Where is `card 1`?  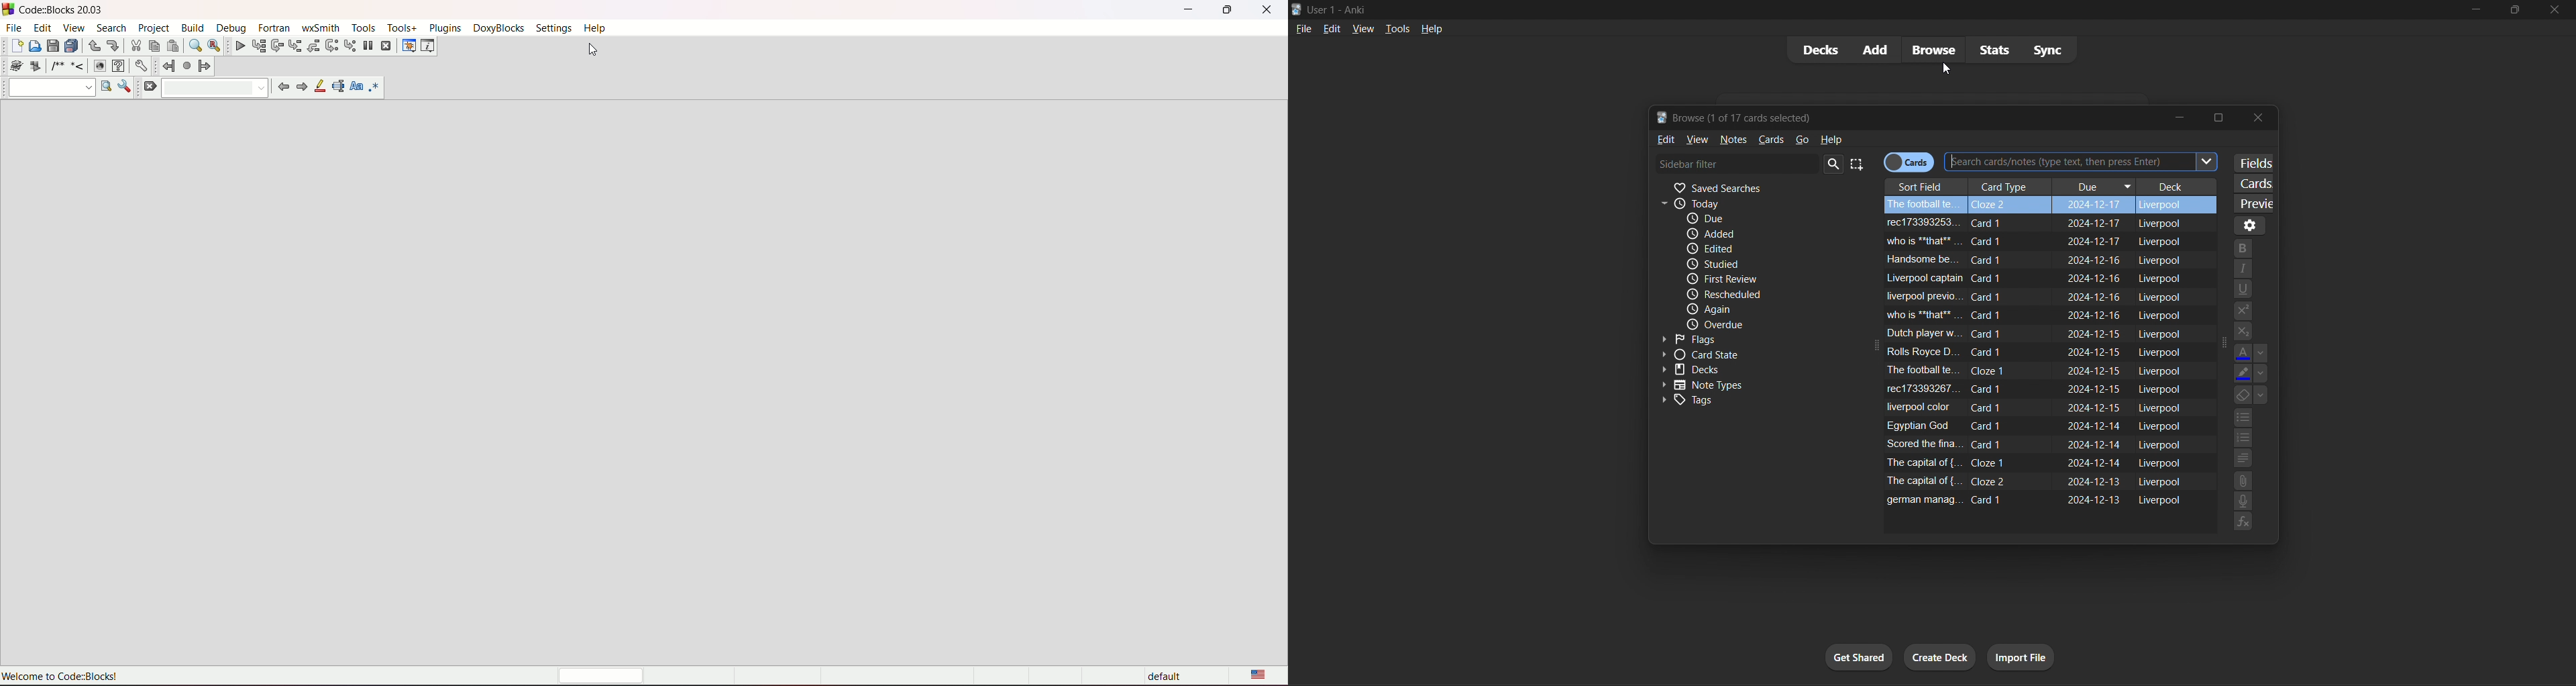
card 1 is located at coordinates (1992, 279).